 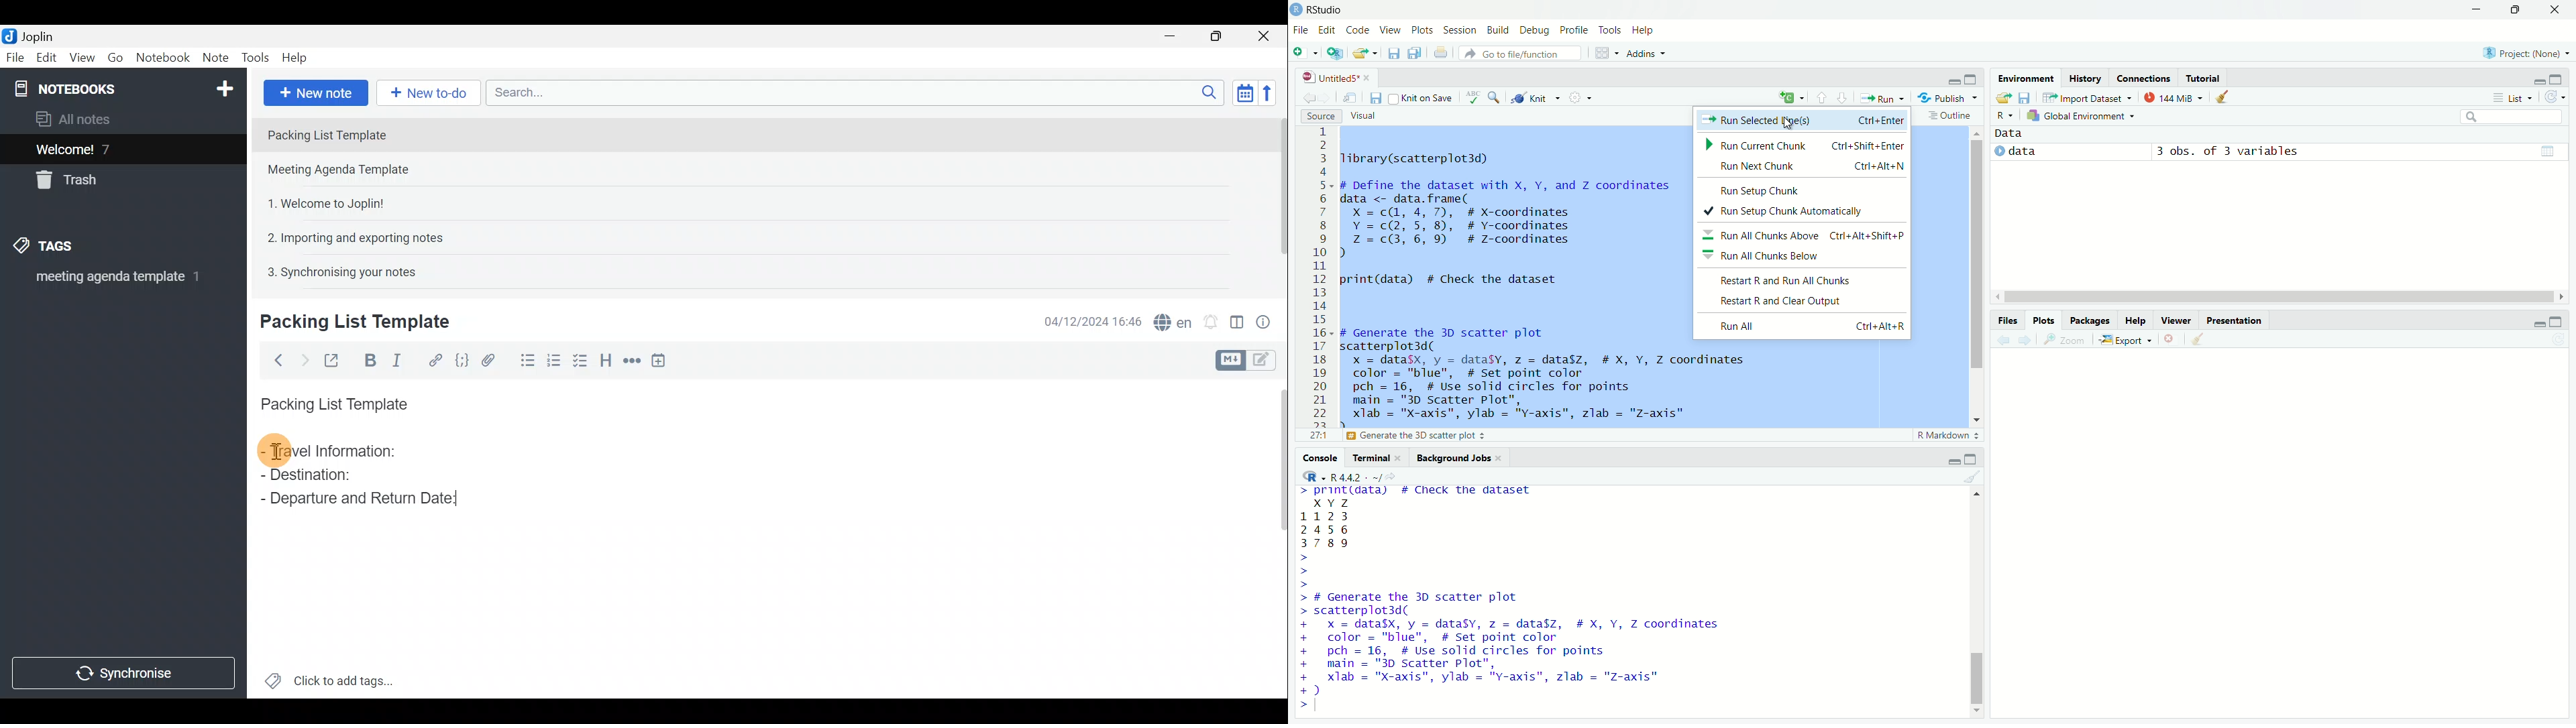 What do you see at coordinates (257, 58) in the screenshot?
I see `Tools` at bounding box center [257, 58].